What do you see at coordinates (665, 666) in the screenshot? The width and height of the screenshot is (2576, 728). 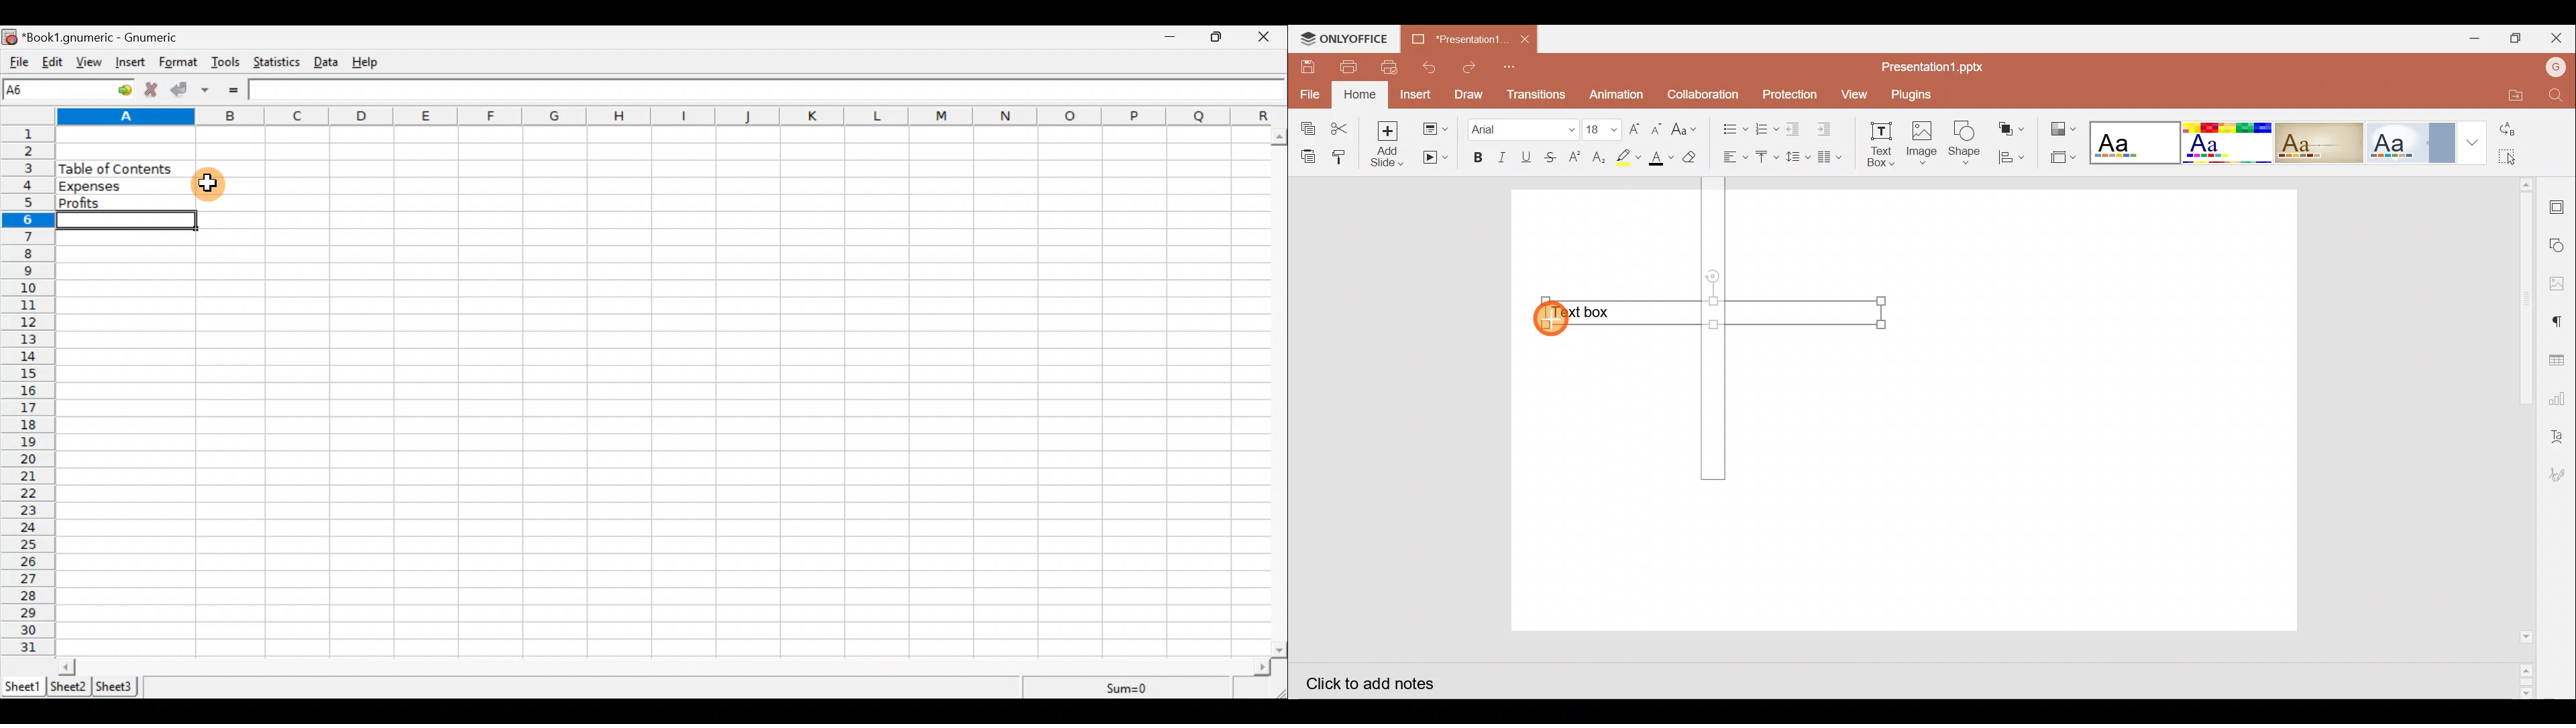 I see `Scroll bar` at bounding box center [665, 666].